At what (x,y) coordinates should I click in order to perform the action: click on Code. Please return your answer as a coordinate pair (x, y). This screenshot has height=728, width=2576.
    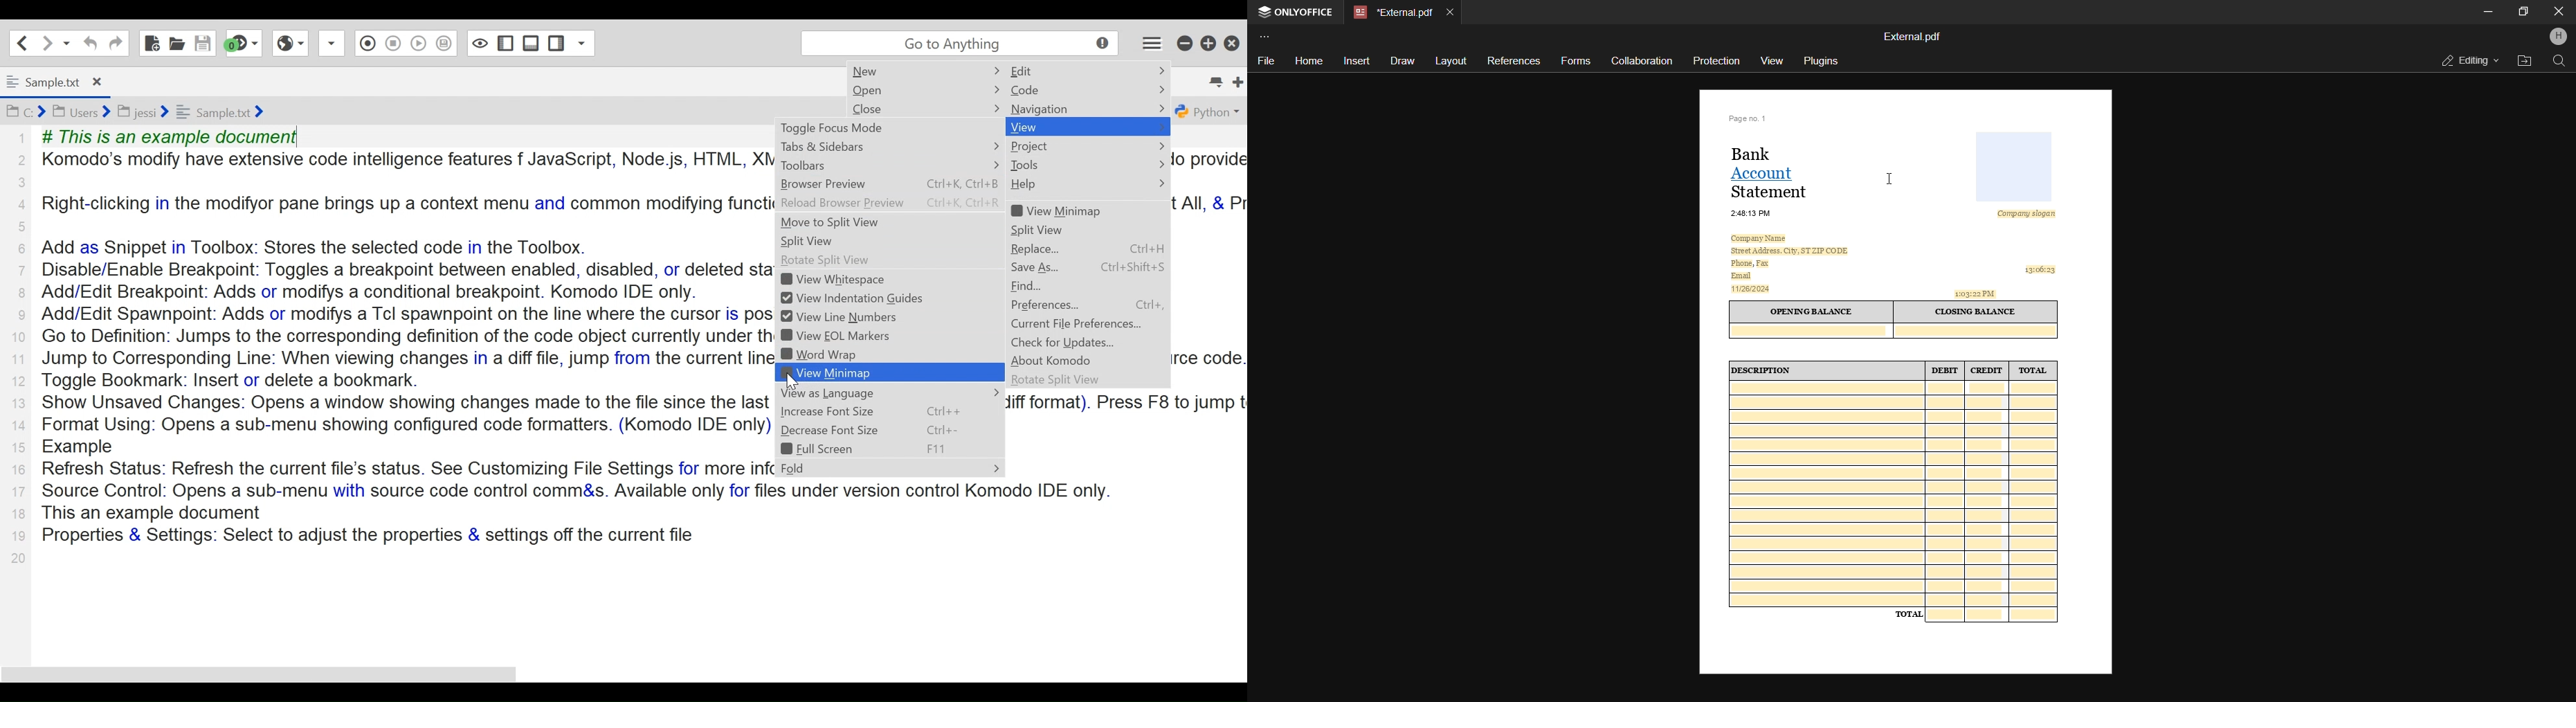
    Looking at the image, I should click on (1051, 90).